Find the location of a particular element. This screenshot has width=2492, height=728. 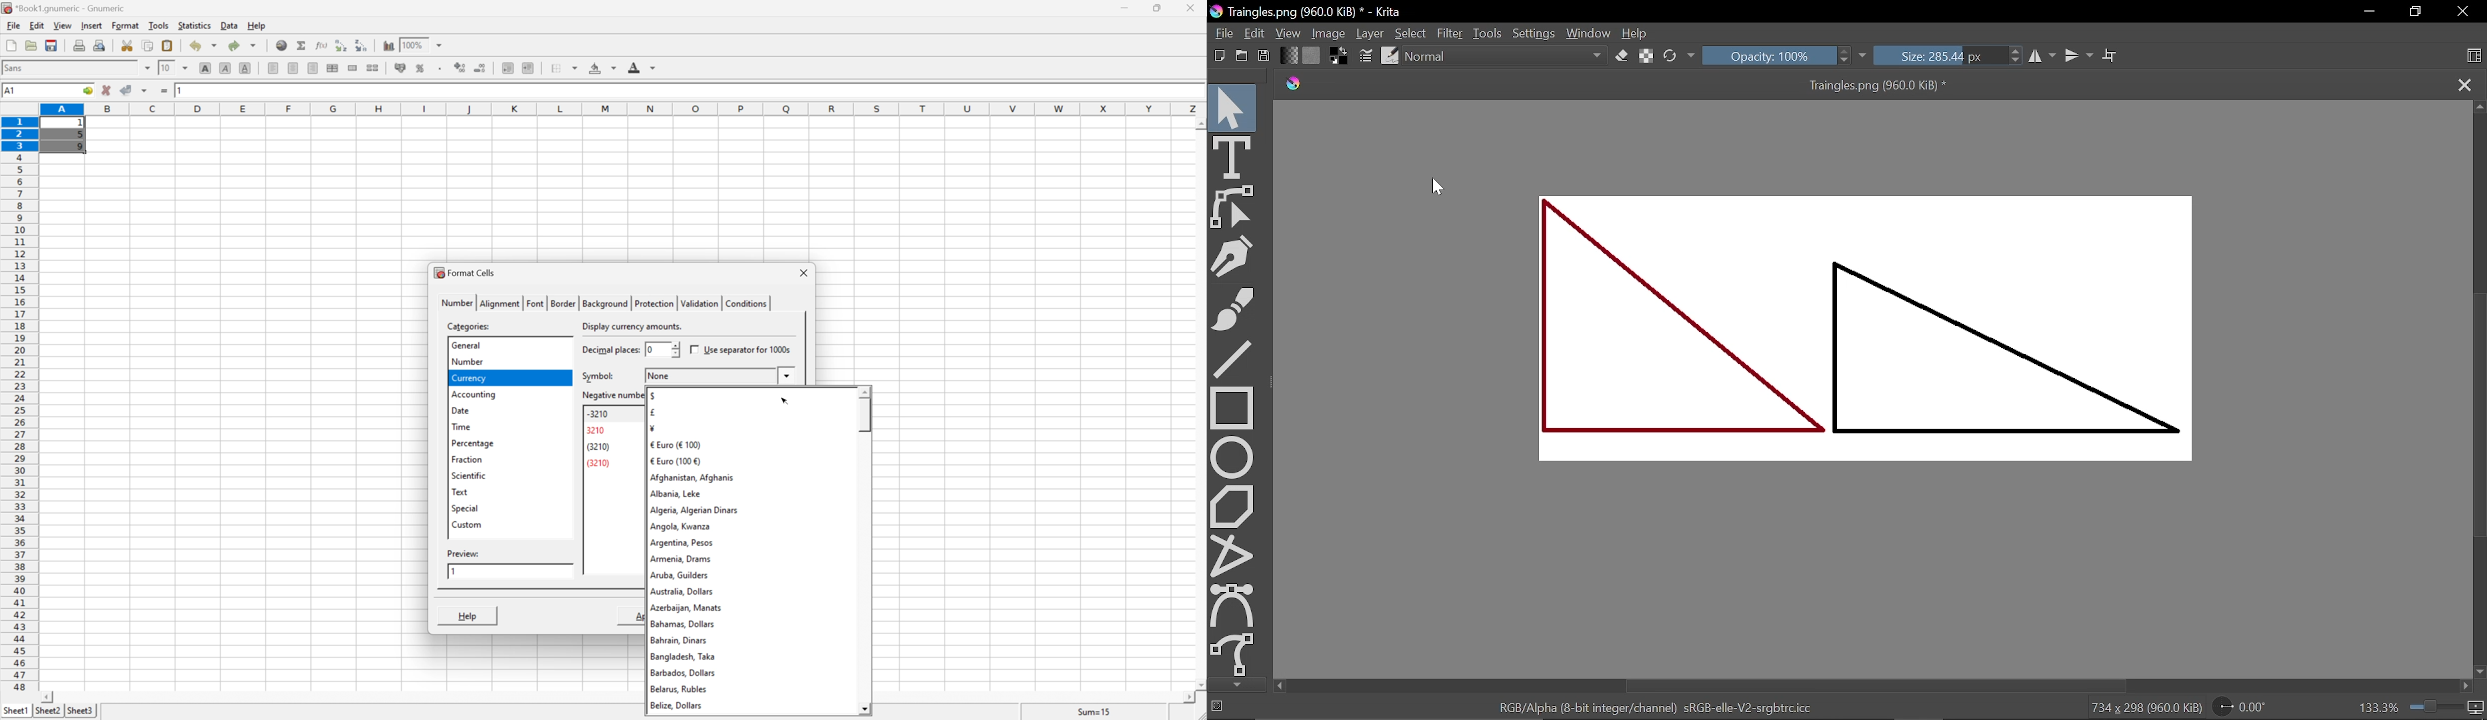

Set the format of the selected cells to include a thousands separator is located at coordinates (442, 68).